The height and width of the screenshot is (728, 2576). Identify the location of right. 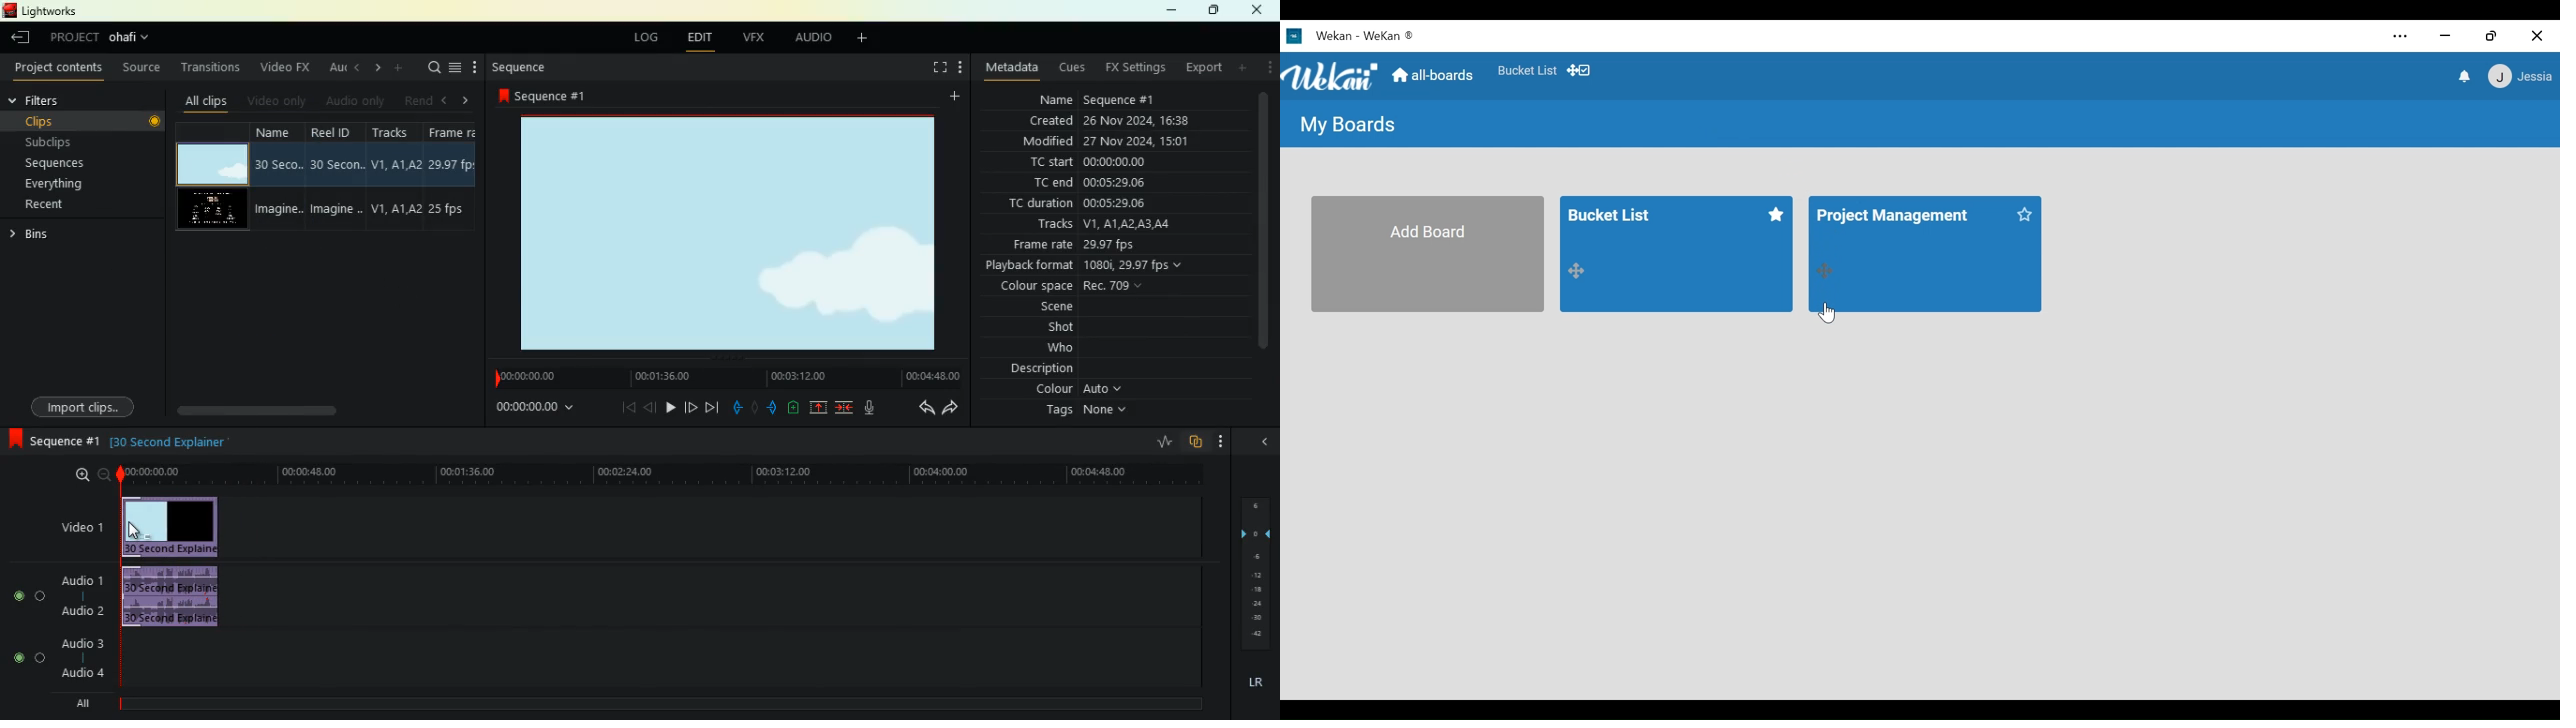
(468, 100).